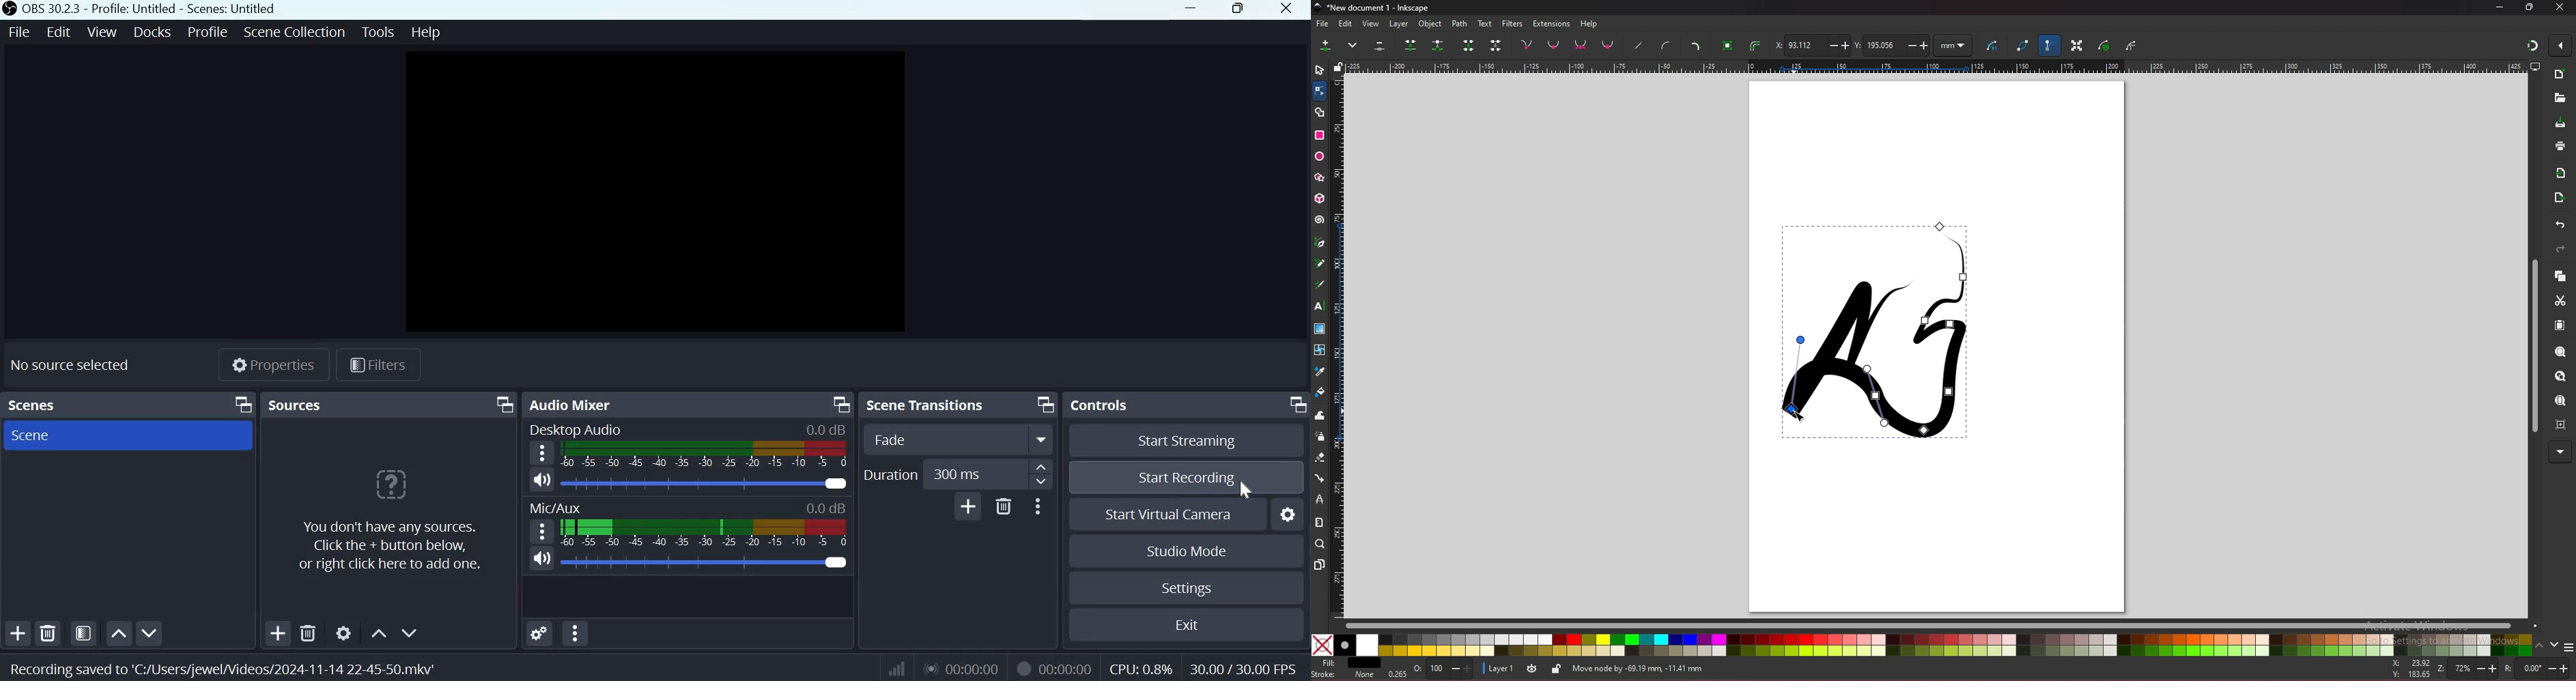 Image resolution: width=2576 pixels, height=700 pixels. I want to click on Dock Options icon, so click(839, 404).